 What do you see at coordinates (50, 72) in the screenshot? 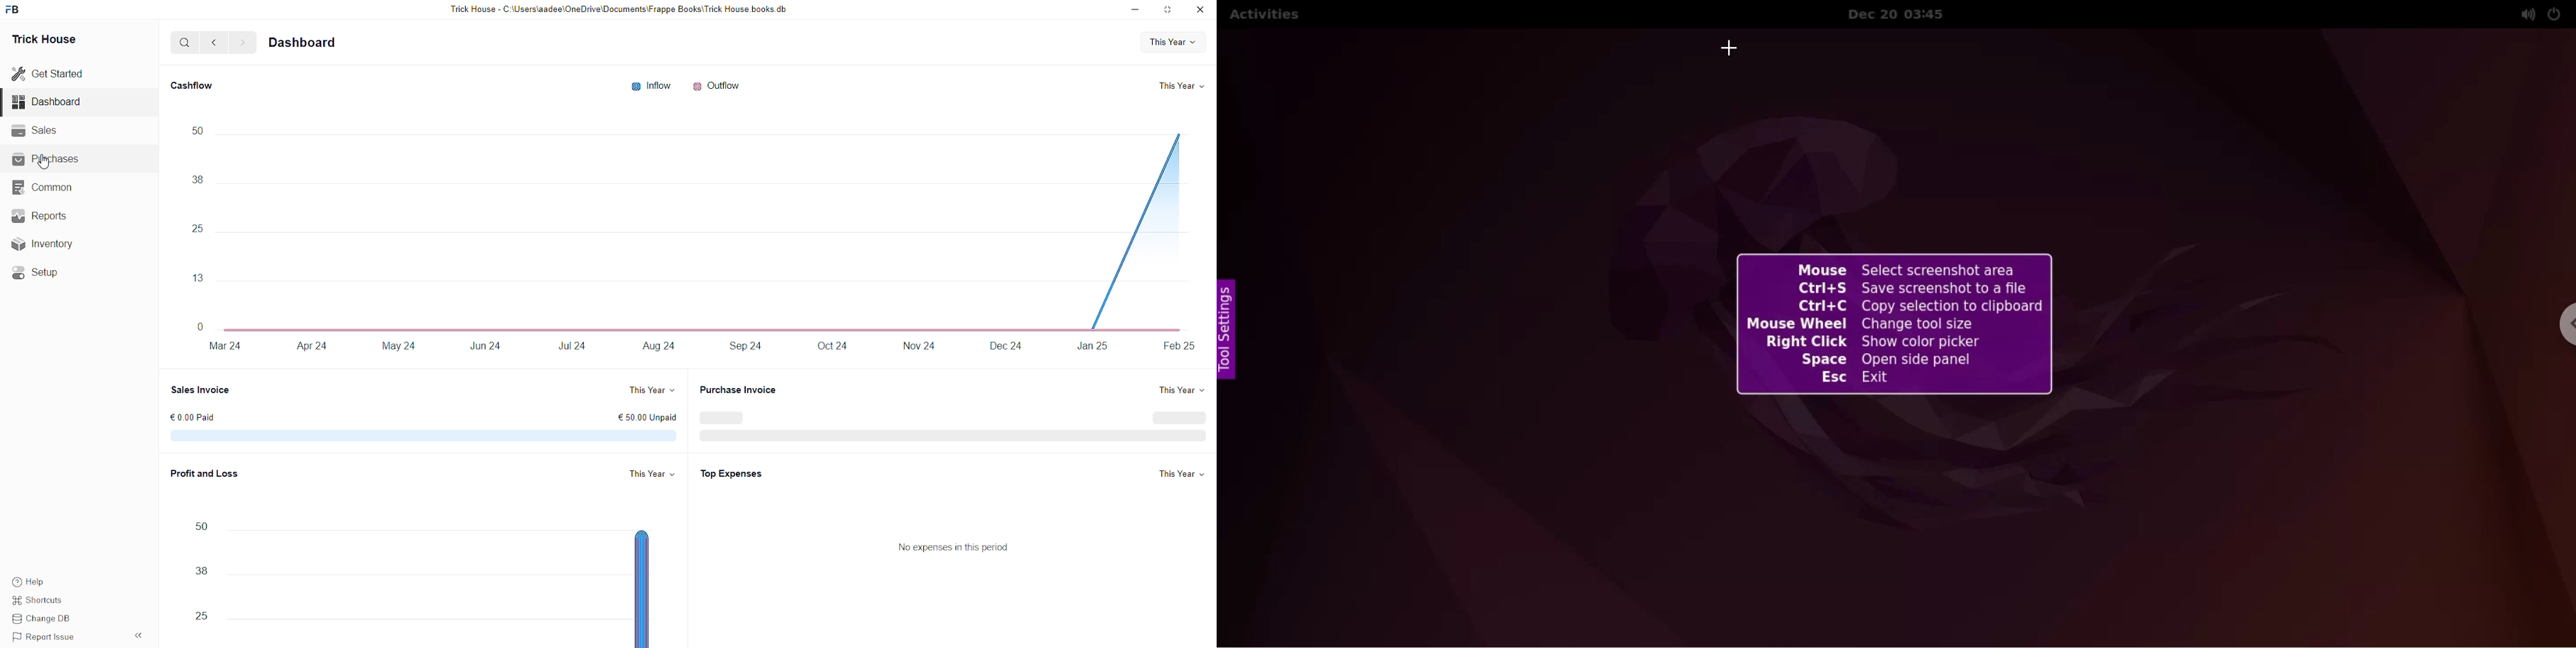
I see `Get Started` at bounding box center [50, 72].